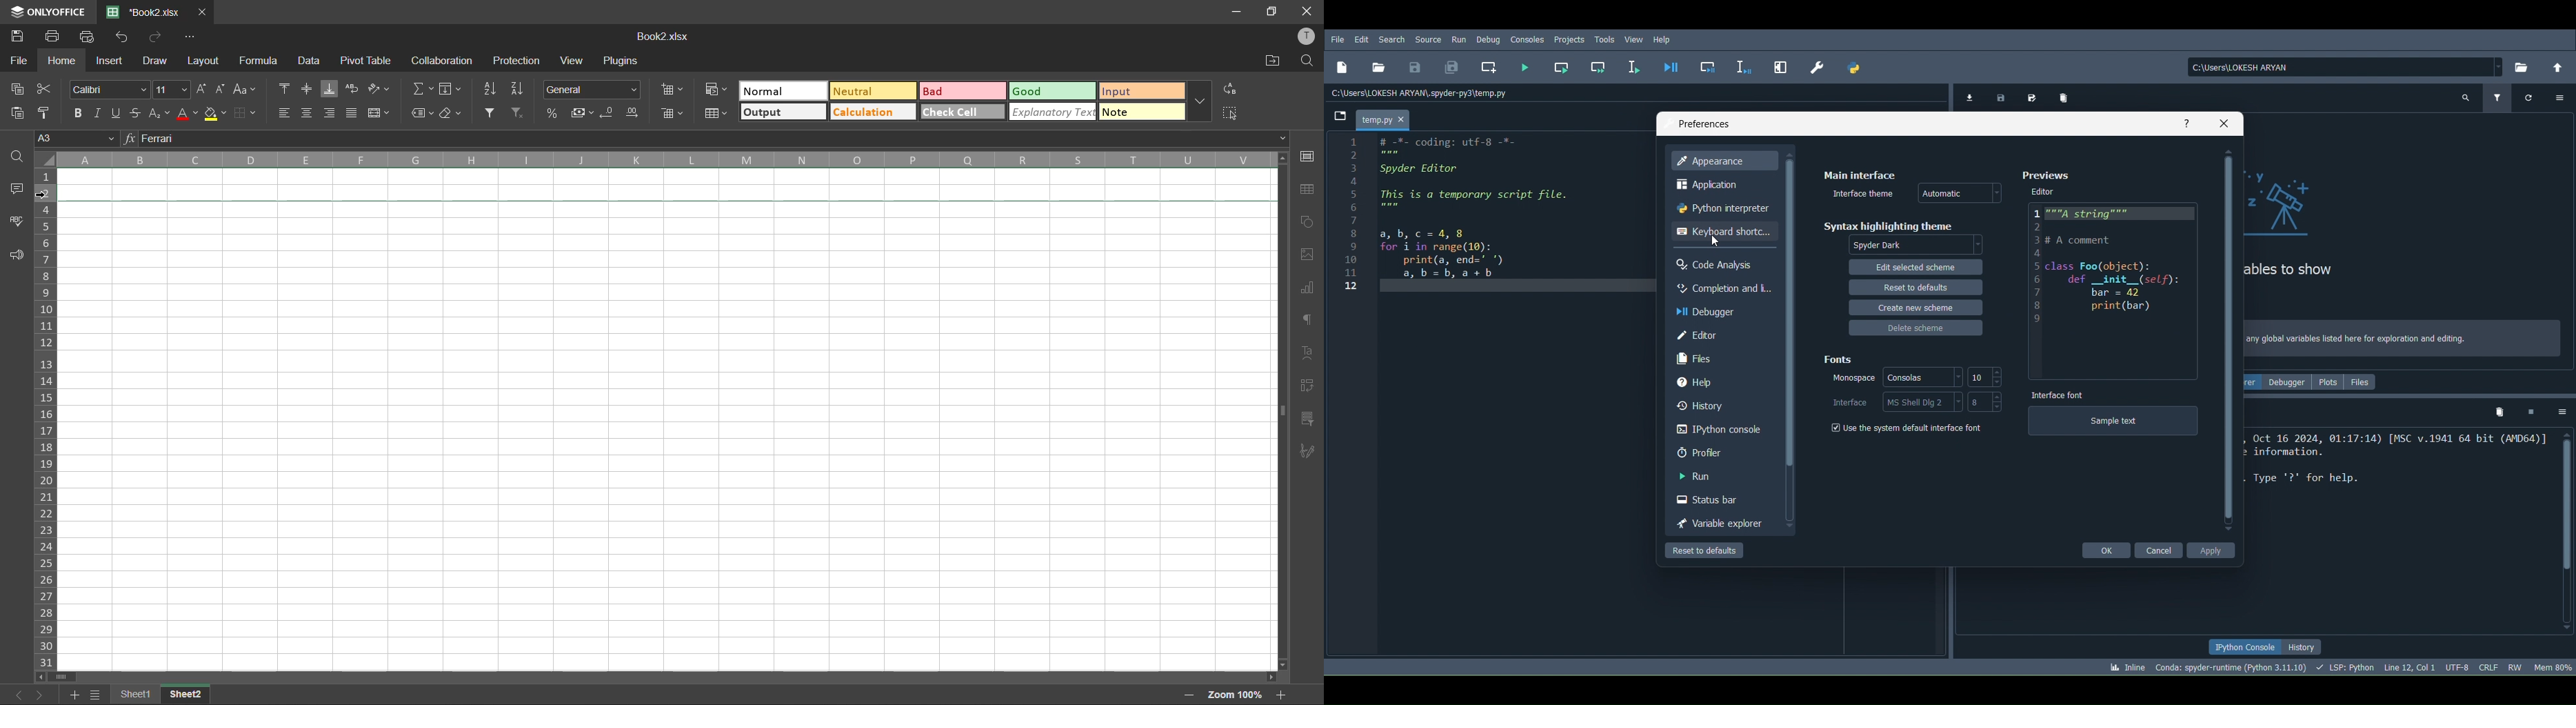 The image size is (2576, 728). I want to click on layout, so click(201, 61).